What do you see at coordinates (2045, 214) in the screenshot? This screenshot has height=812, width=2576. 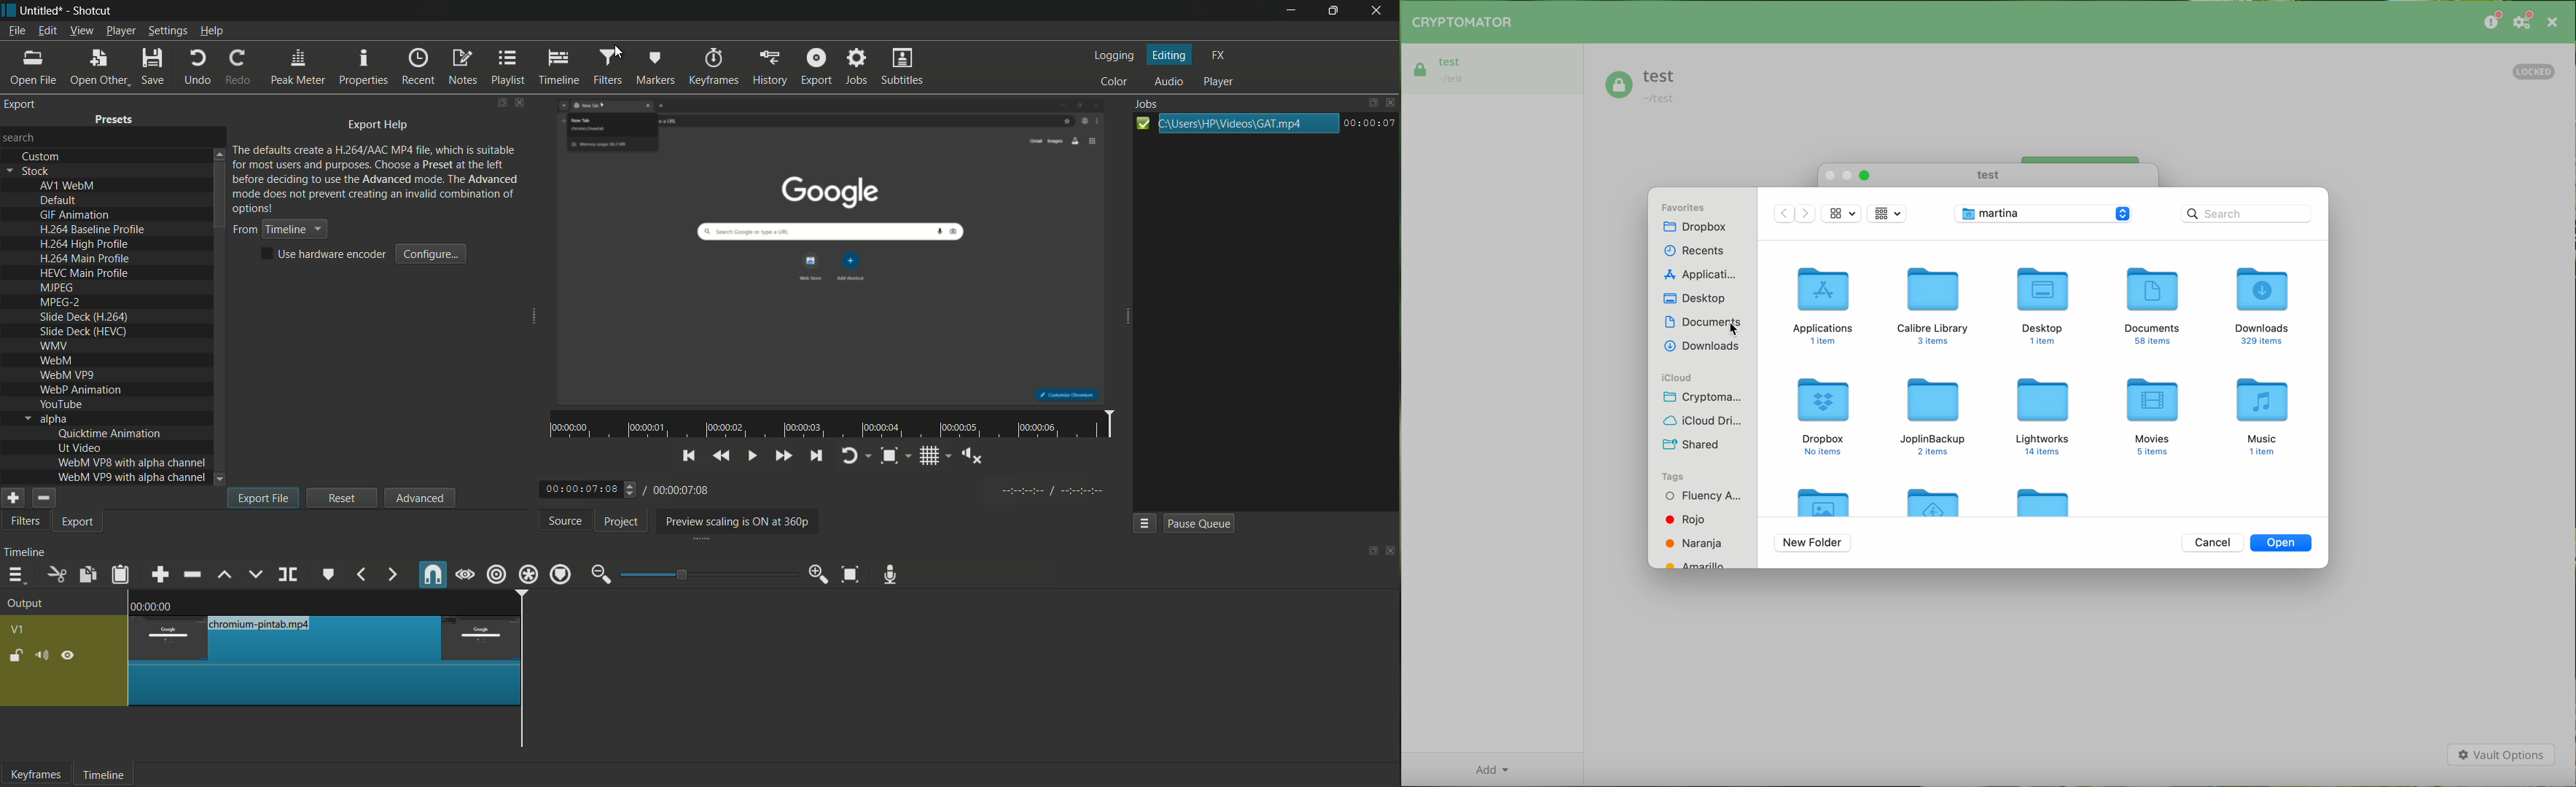 I see `martina folder location` at bounding box center [2045, 214].